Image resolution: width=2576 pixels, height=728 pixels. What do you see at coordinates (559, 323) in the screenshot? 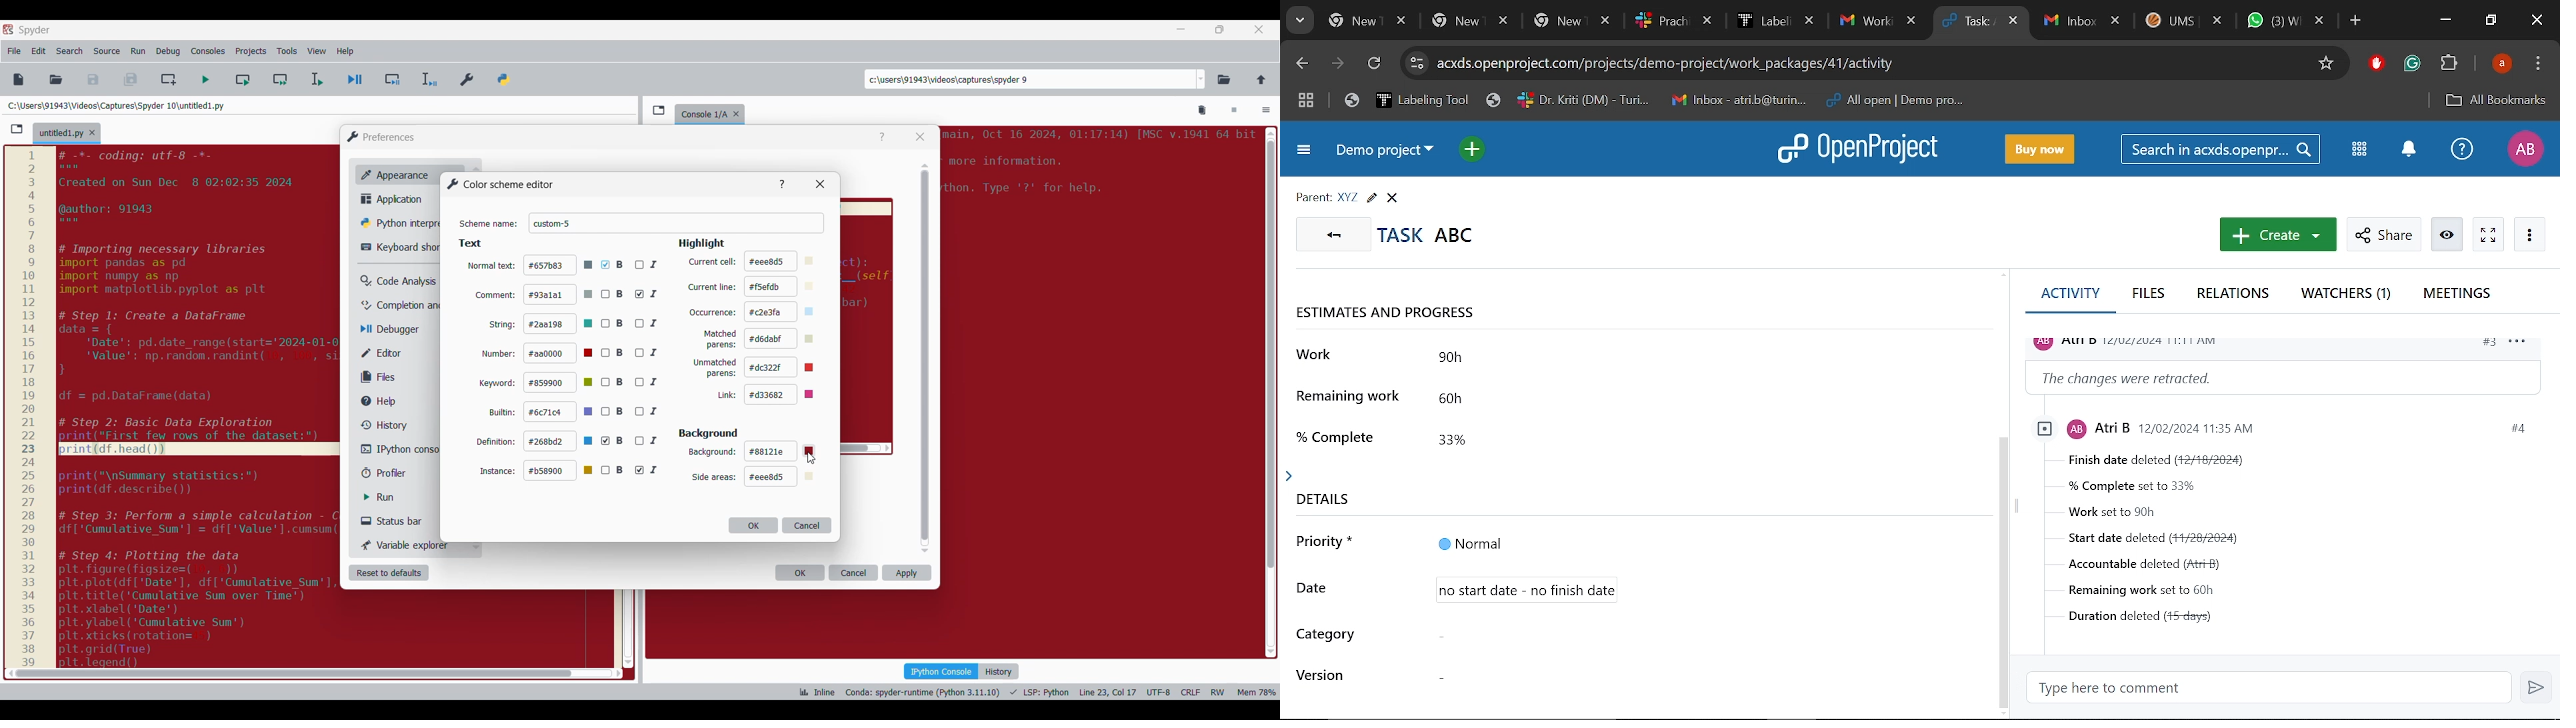
I see `#2aa198` at bounding box center [559, 323].